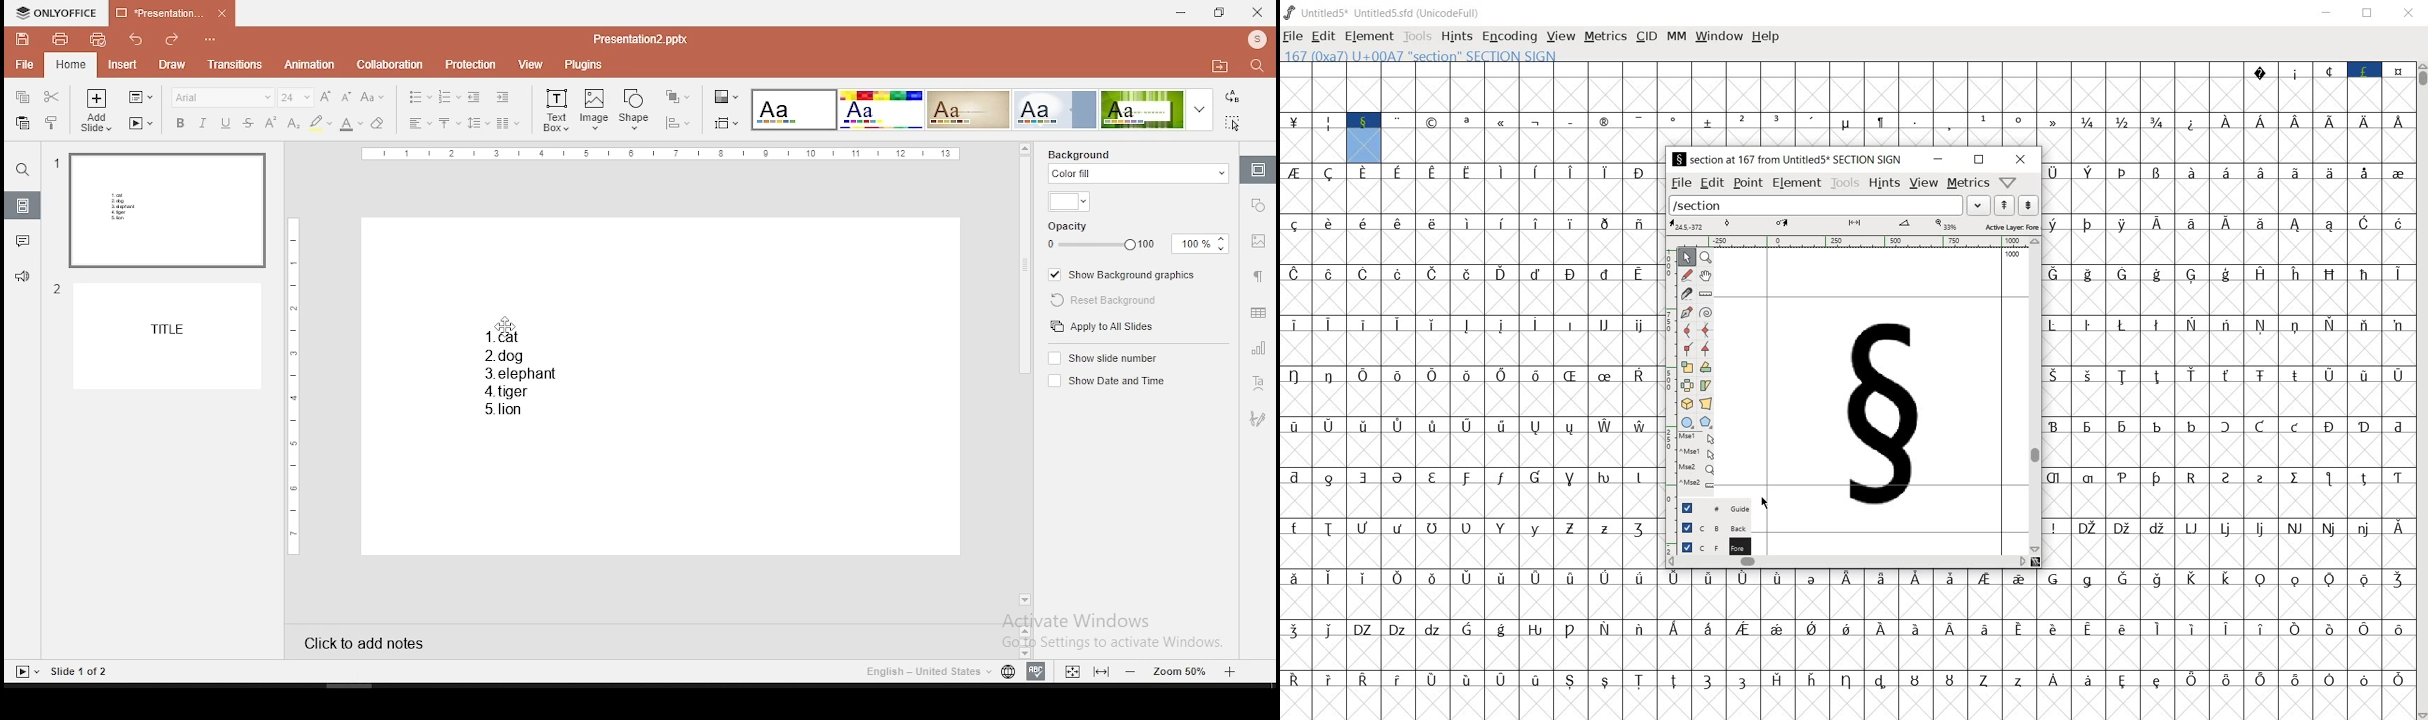 The height and width of the screenshot is (728, 2436). Describe the element at coordinates (1107, 327) in the screenshot. I see `apply to all slides` at that location.